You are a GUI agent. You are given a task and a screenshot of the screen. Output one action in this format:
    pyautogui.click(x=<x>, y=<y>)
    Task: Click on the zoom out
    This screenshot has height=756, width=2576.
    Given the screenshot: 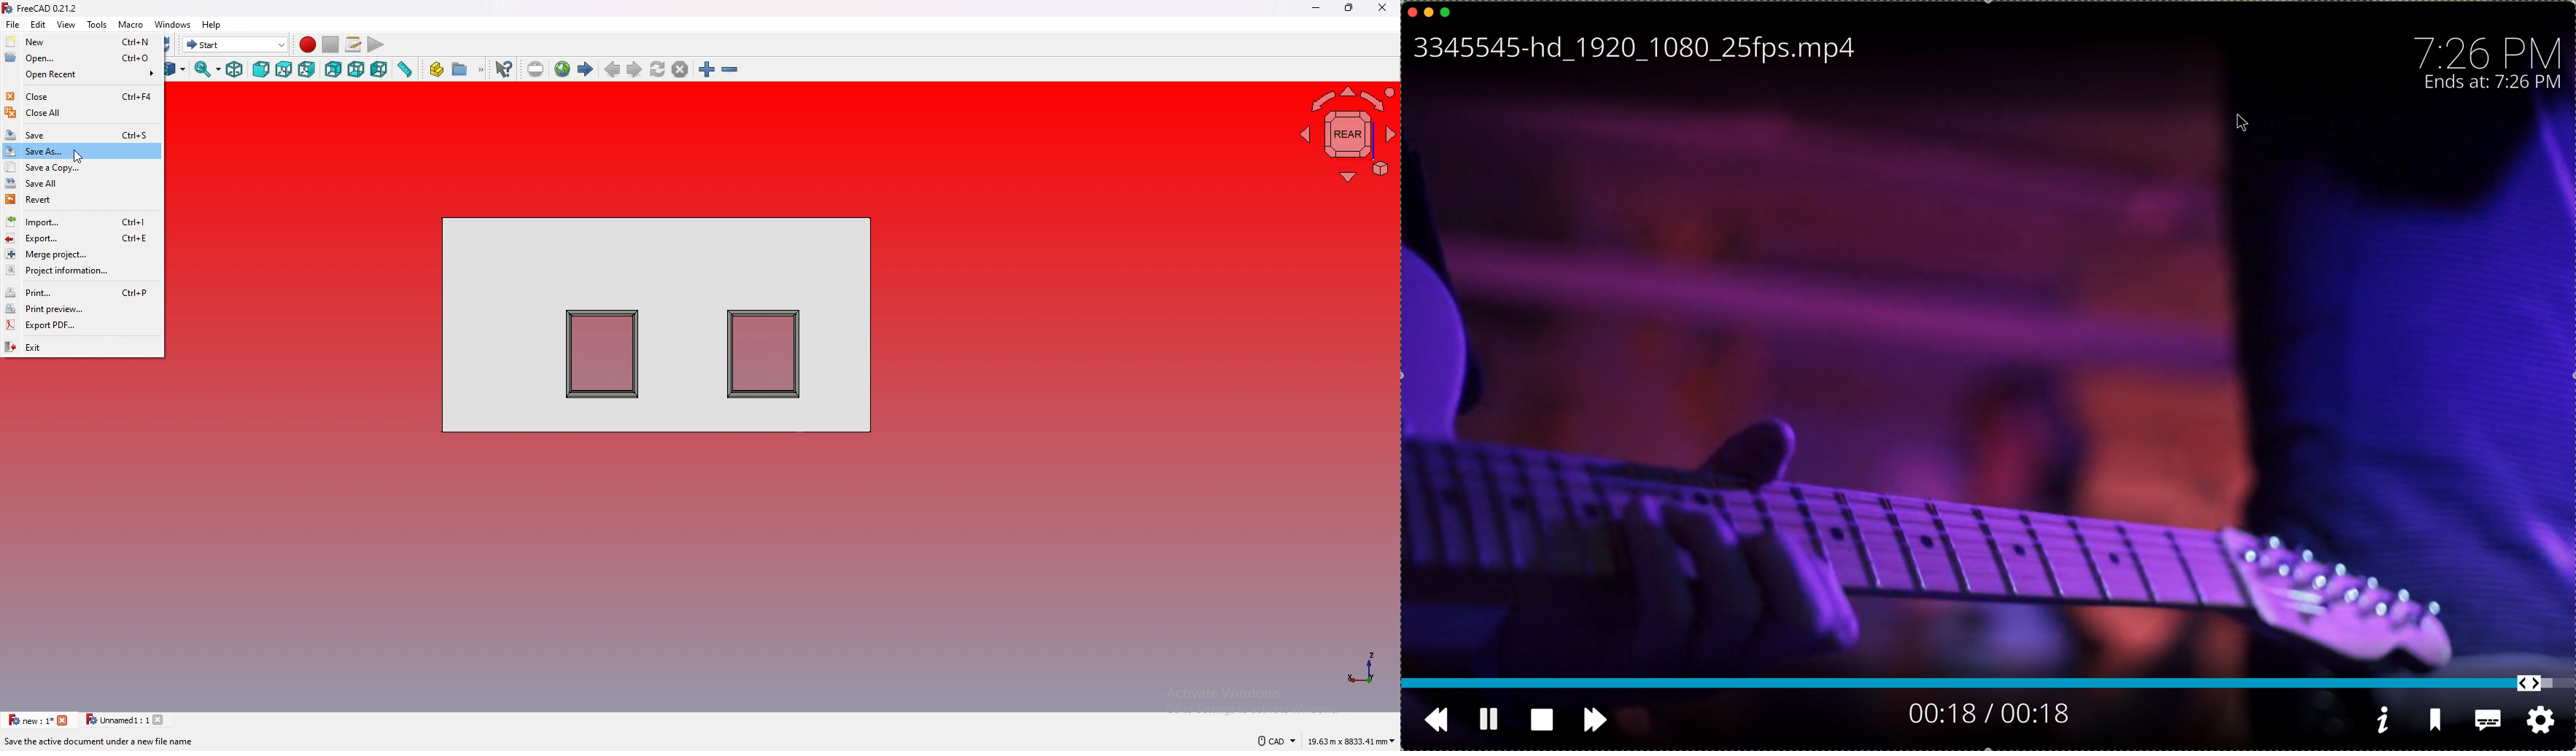 What is the action you would take?
    pyautogui.click(x=730, y=69)
    